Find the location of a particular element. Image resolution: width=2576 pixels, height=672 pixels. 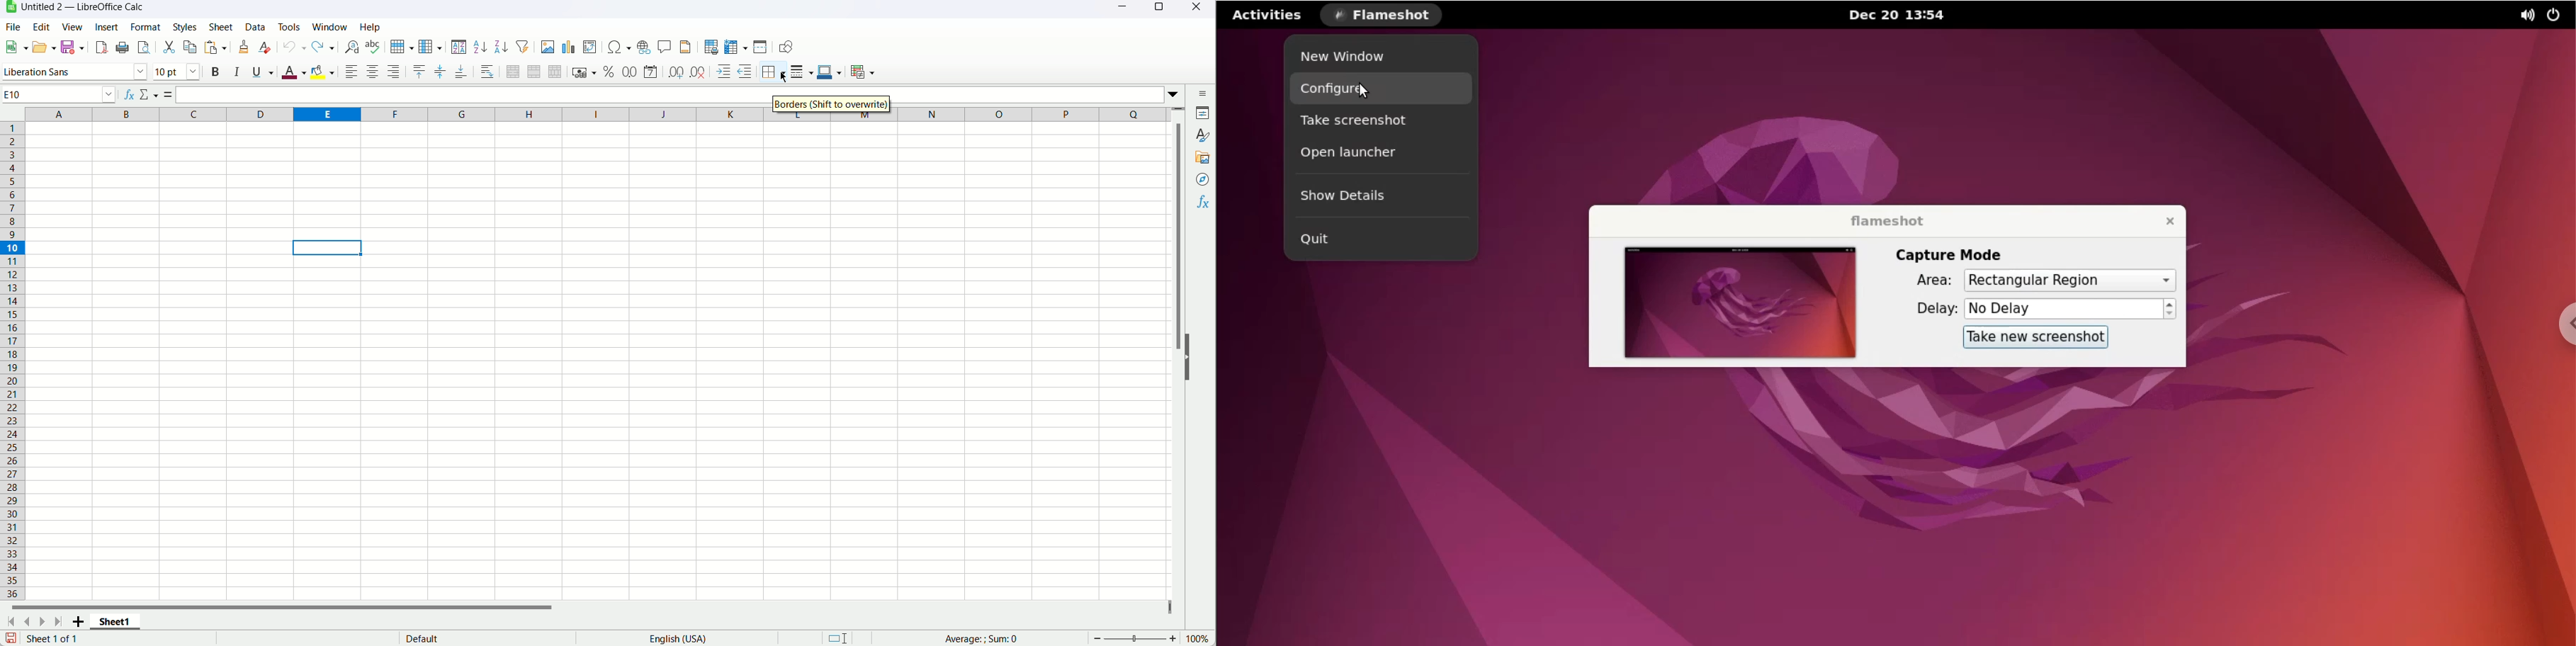

Gallery is located at coordinates (1202, 159).